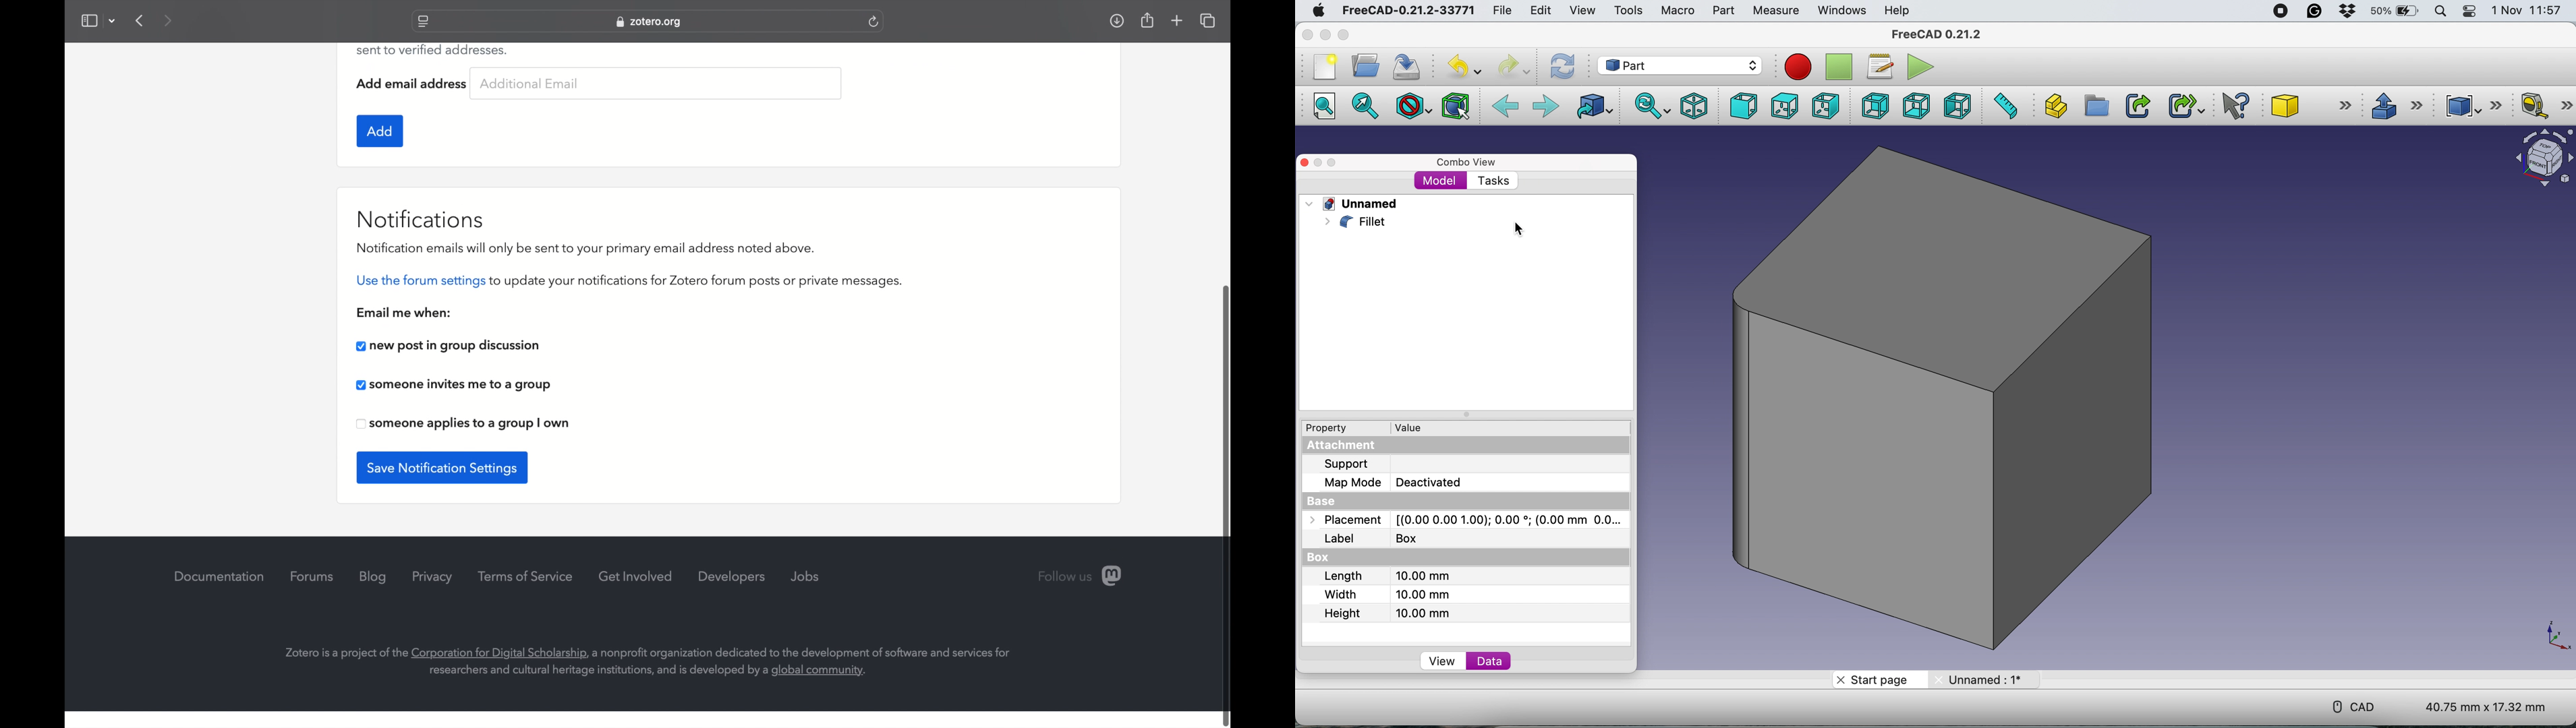  What do you see at coordinates (380, 131) in the screenshot?
I see `add` at bounding box center [380, 131].